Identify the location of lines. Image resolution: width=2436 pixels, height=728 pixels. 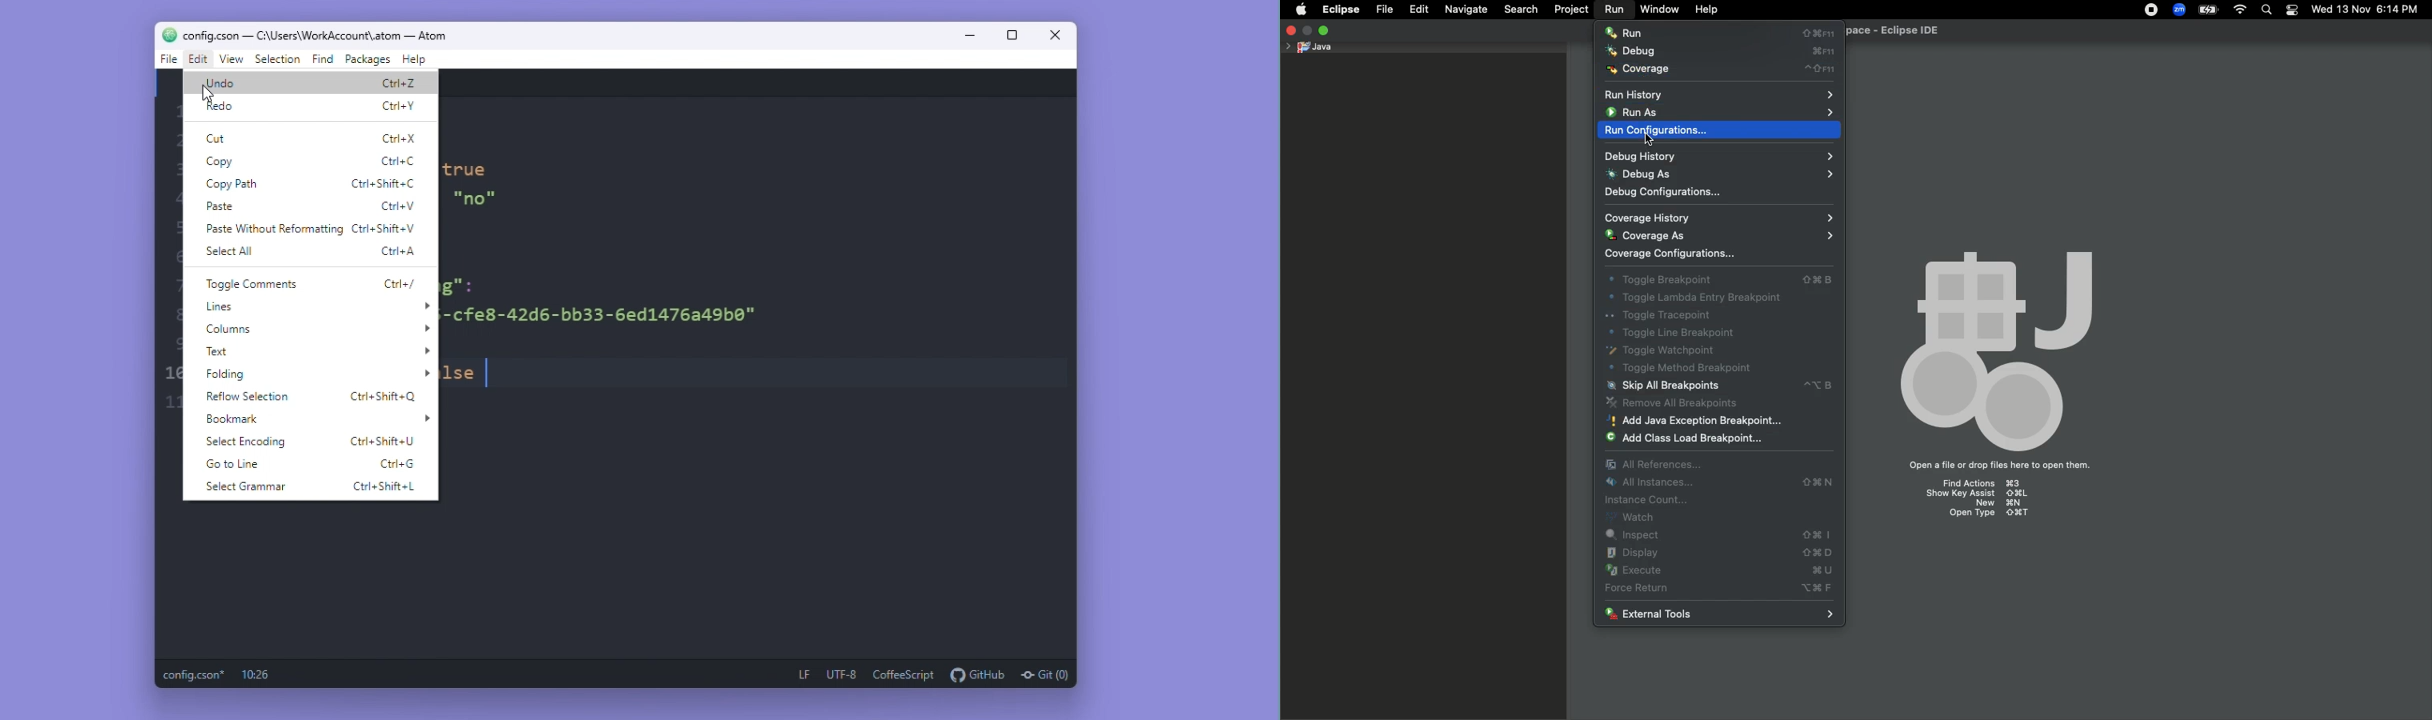
(314, 306).